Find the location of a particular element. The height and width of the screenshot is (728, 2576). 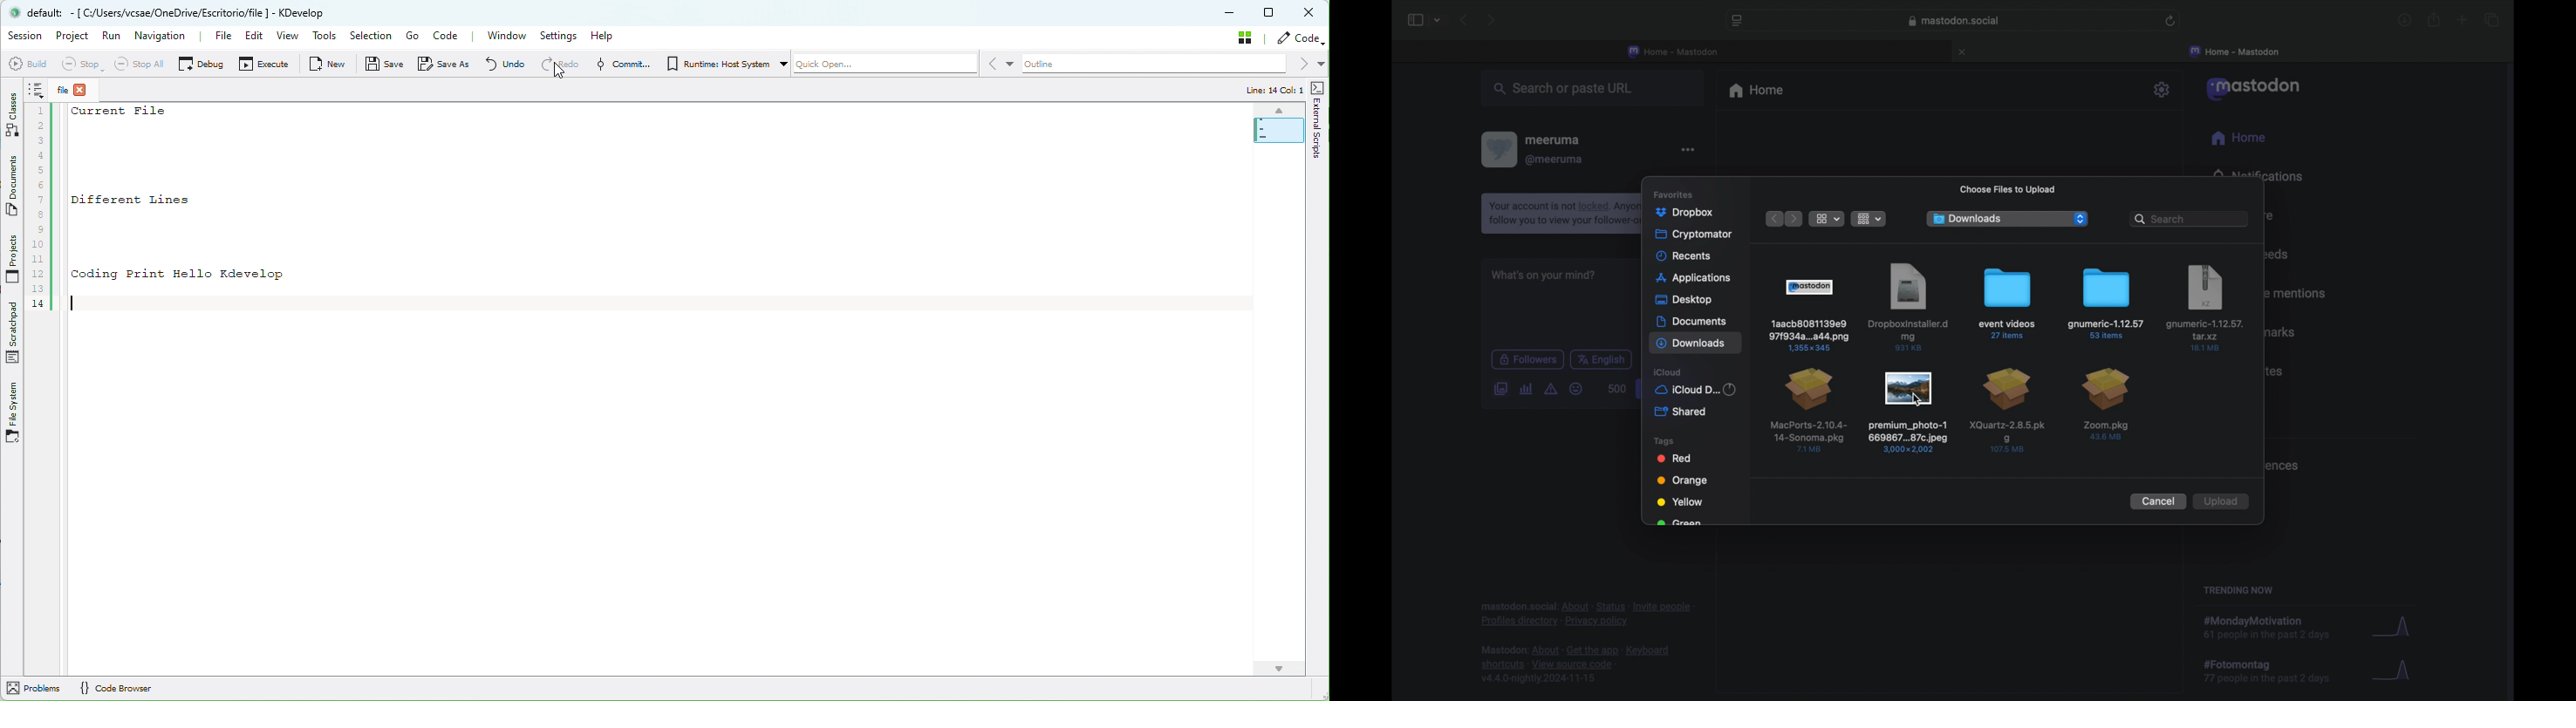

desktop is located at coordinates (1684, 300).